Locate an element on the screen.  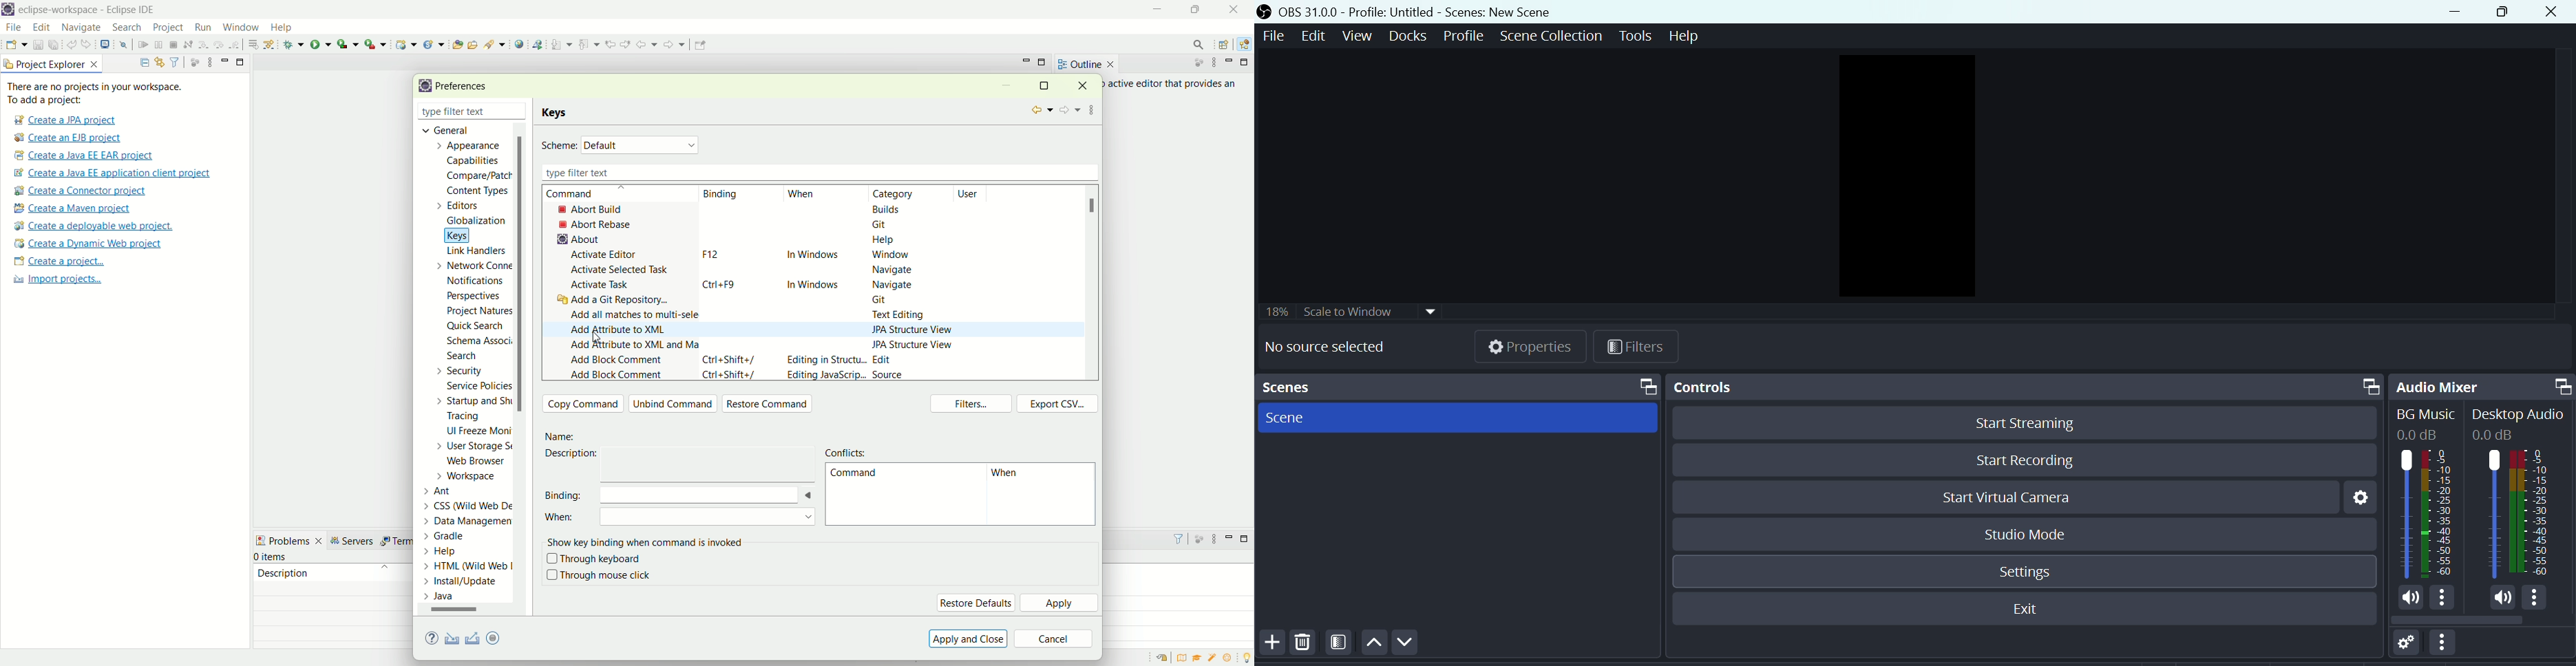
View is located at coordinates (1356, 36).